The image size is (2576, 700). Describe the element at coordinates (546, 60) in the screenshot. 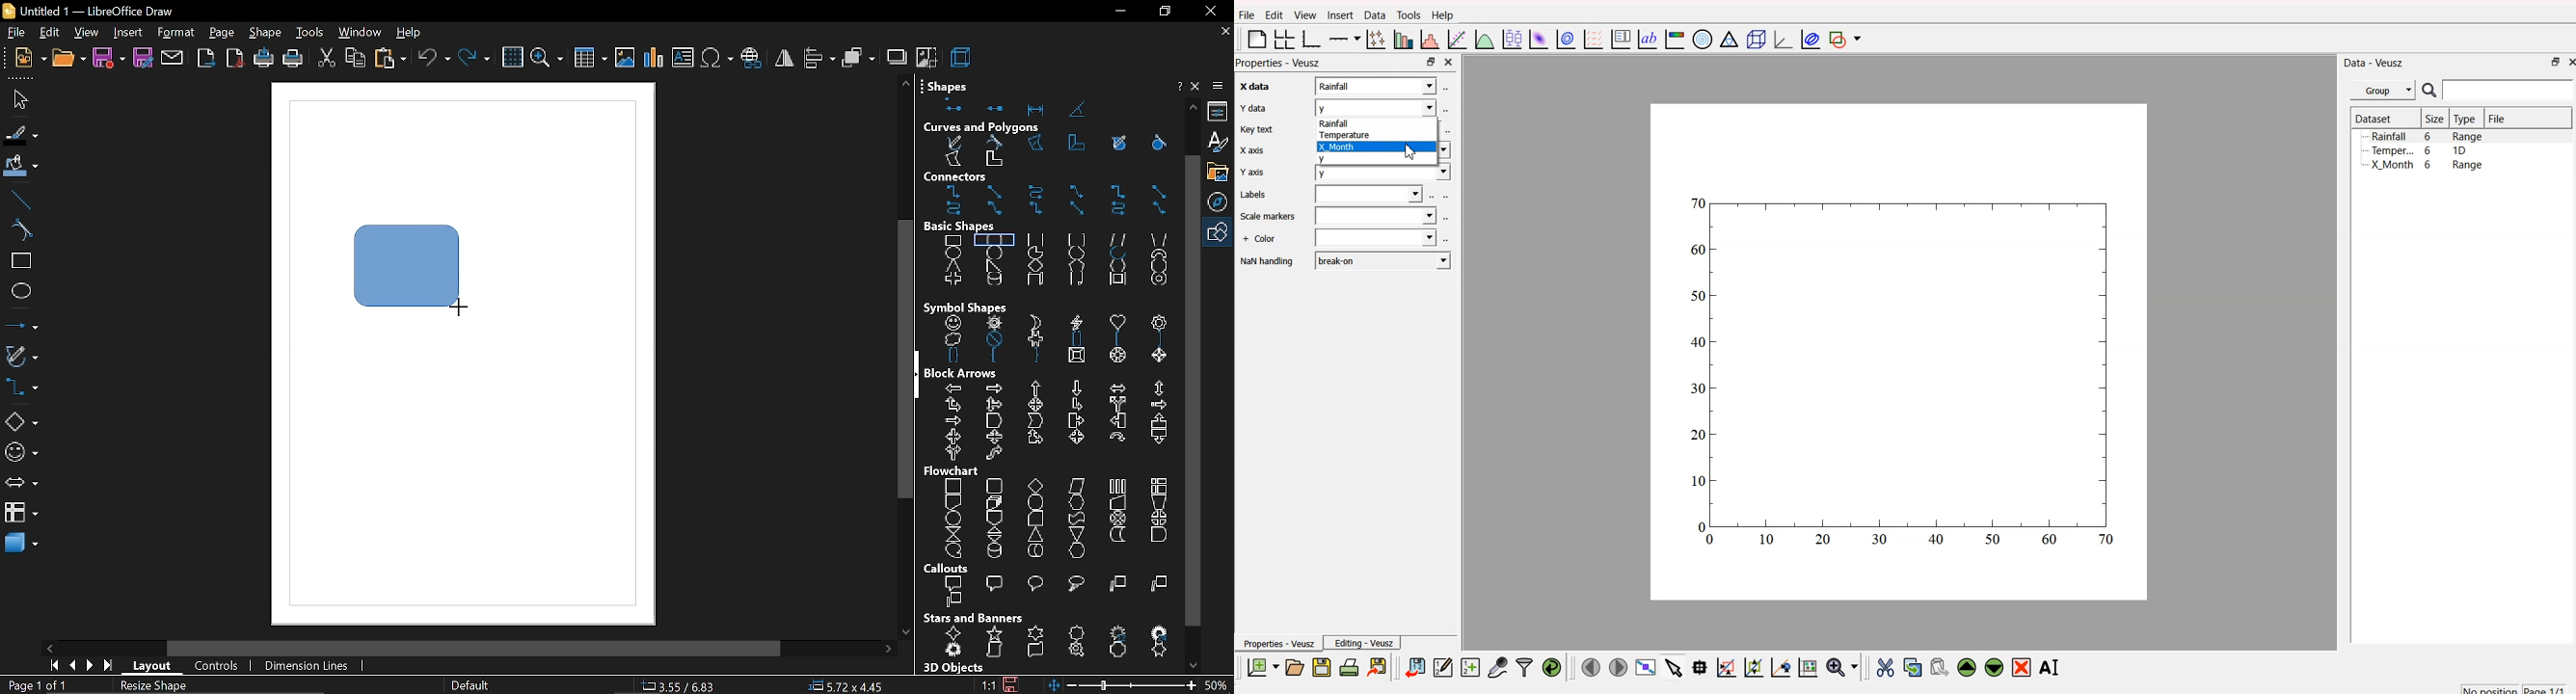

I see `zoom` at that location.